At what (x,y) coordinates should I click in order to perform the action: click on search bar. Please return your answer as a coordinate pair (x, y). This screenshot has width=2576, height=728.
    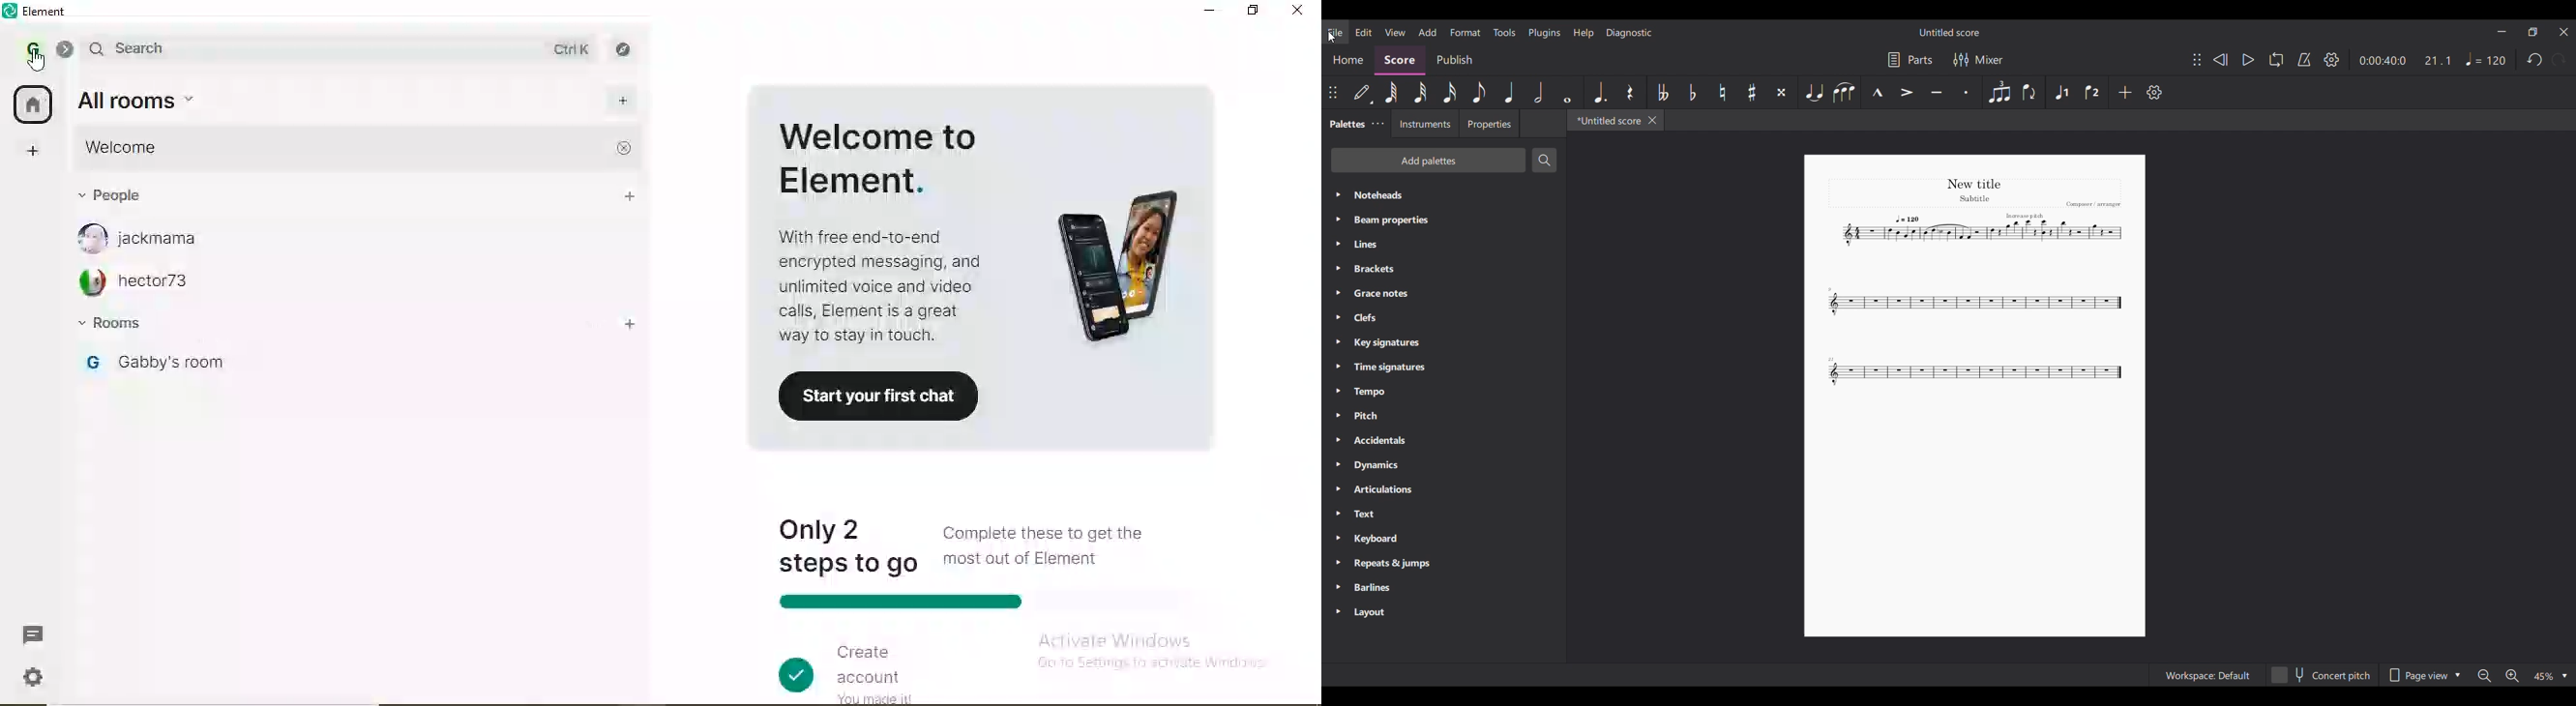
    Looking at the image, I should click on (262, 50).